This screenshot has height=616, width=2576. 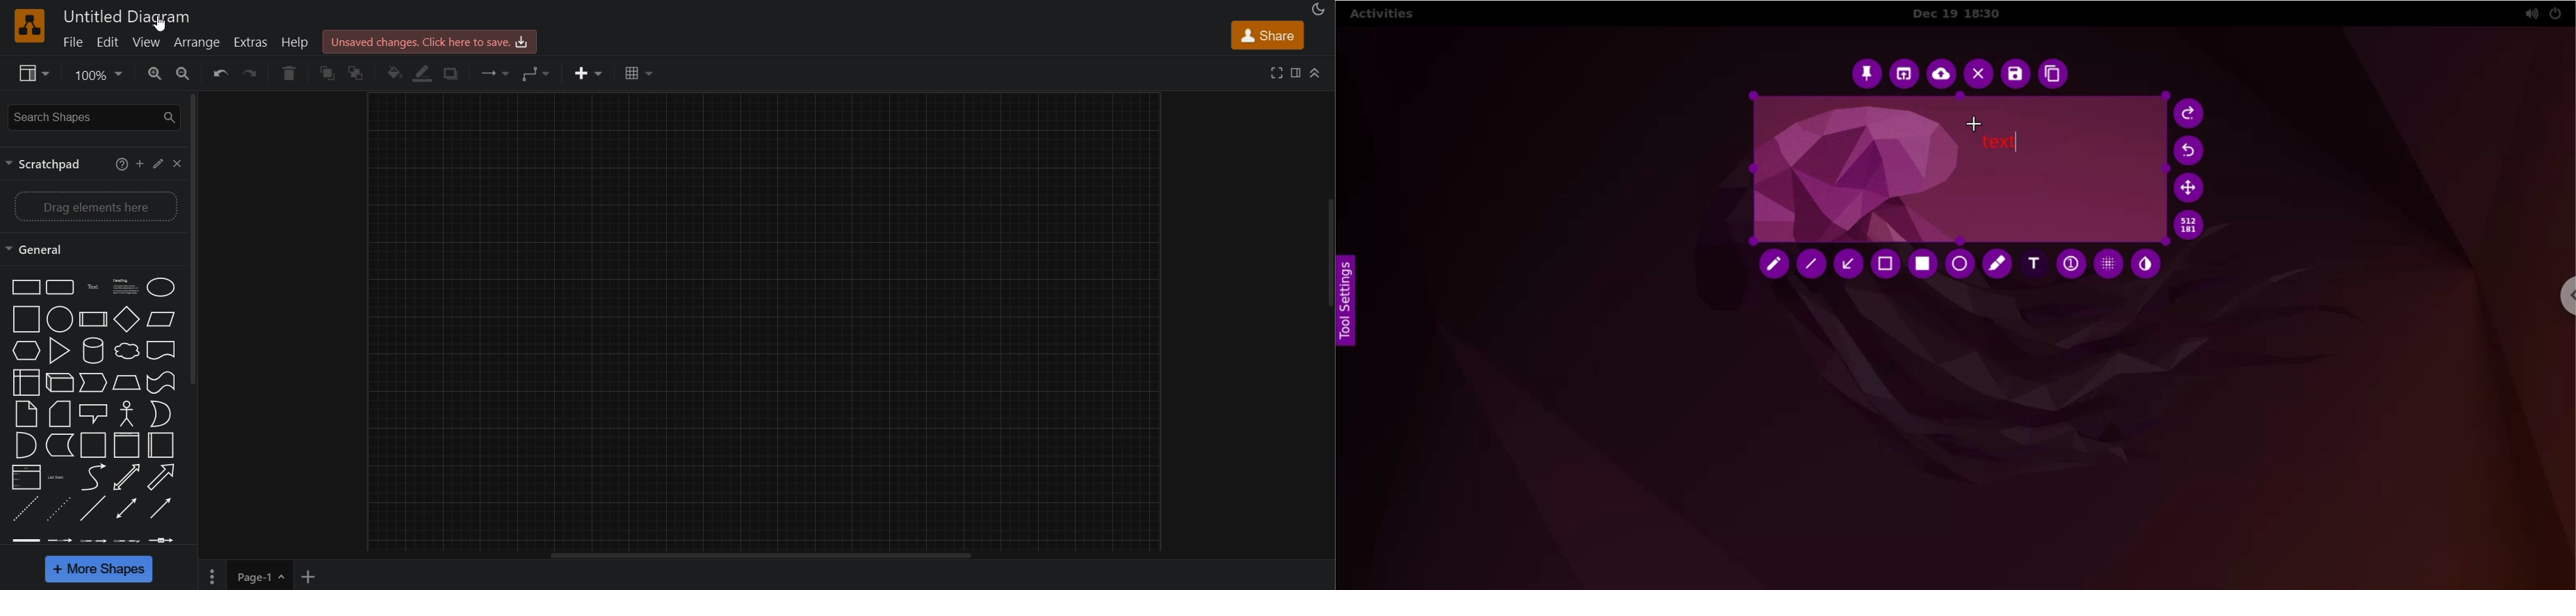 What do you see at coordinates (148, 43) in the screenshot?
I see `view` at bounding box center [148, 43].